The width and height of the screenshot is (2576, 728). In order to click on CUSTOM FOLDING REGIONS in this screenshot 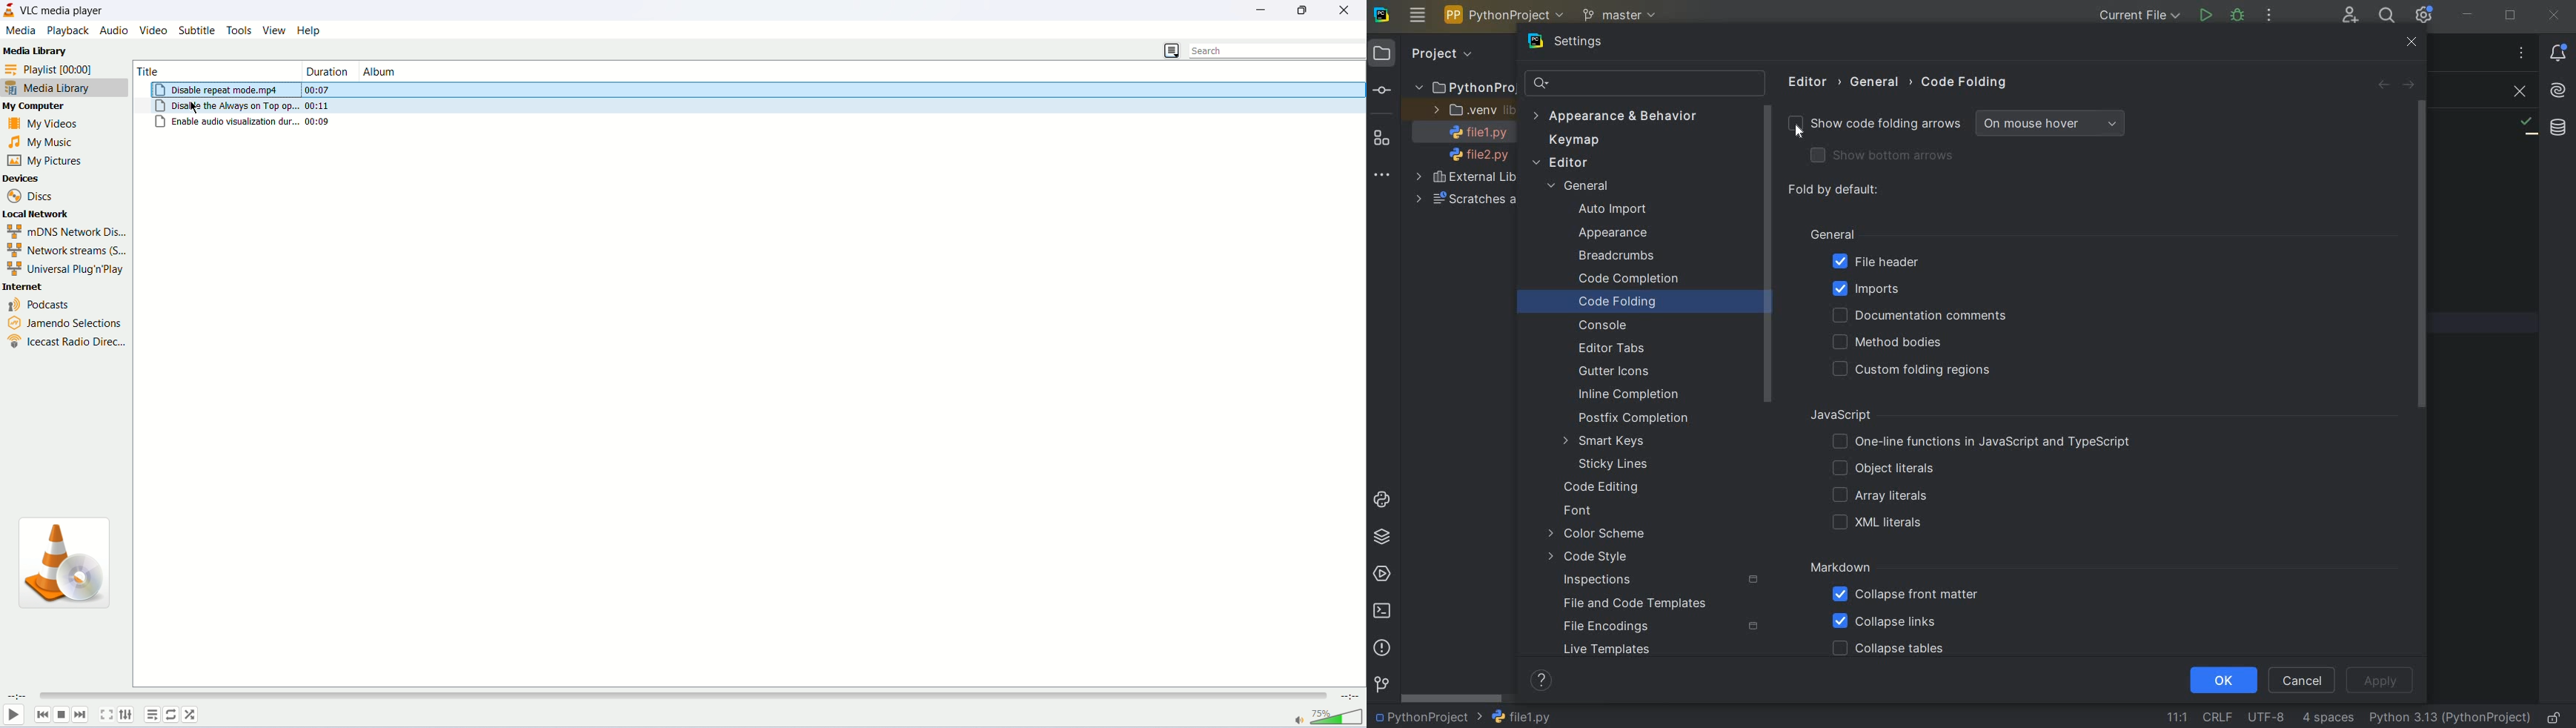, I will do `click(1916, 370)`.